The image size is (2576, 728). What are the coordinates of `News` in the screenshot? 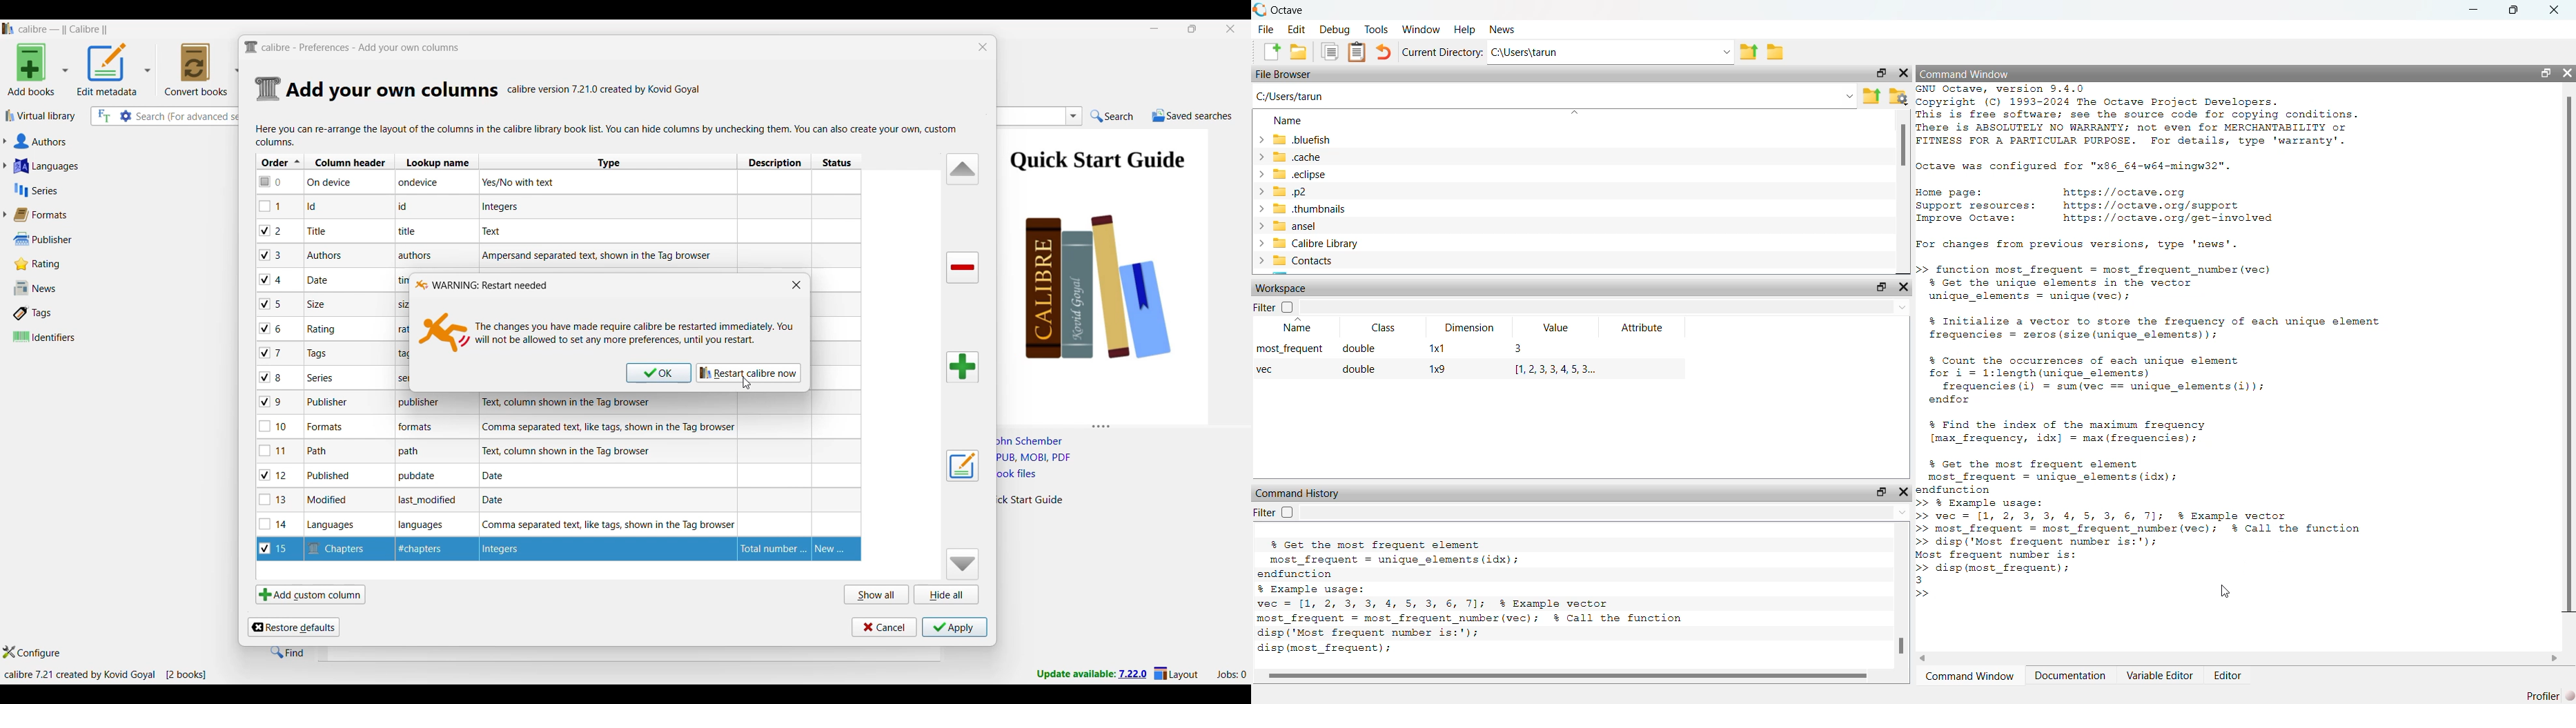 It's located at (61, 288).